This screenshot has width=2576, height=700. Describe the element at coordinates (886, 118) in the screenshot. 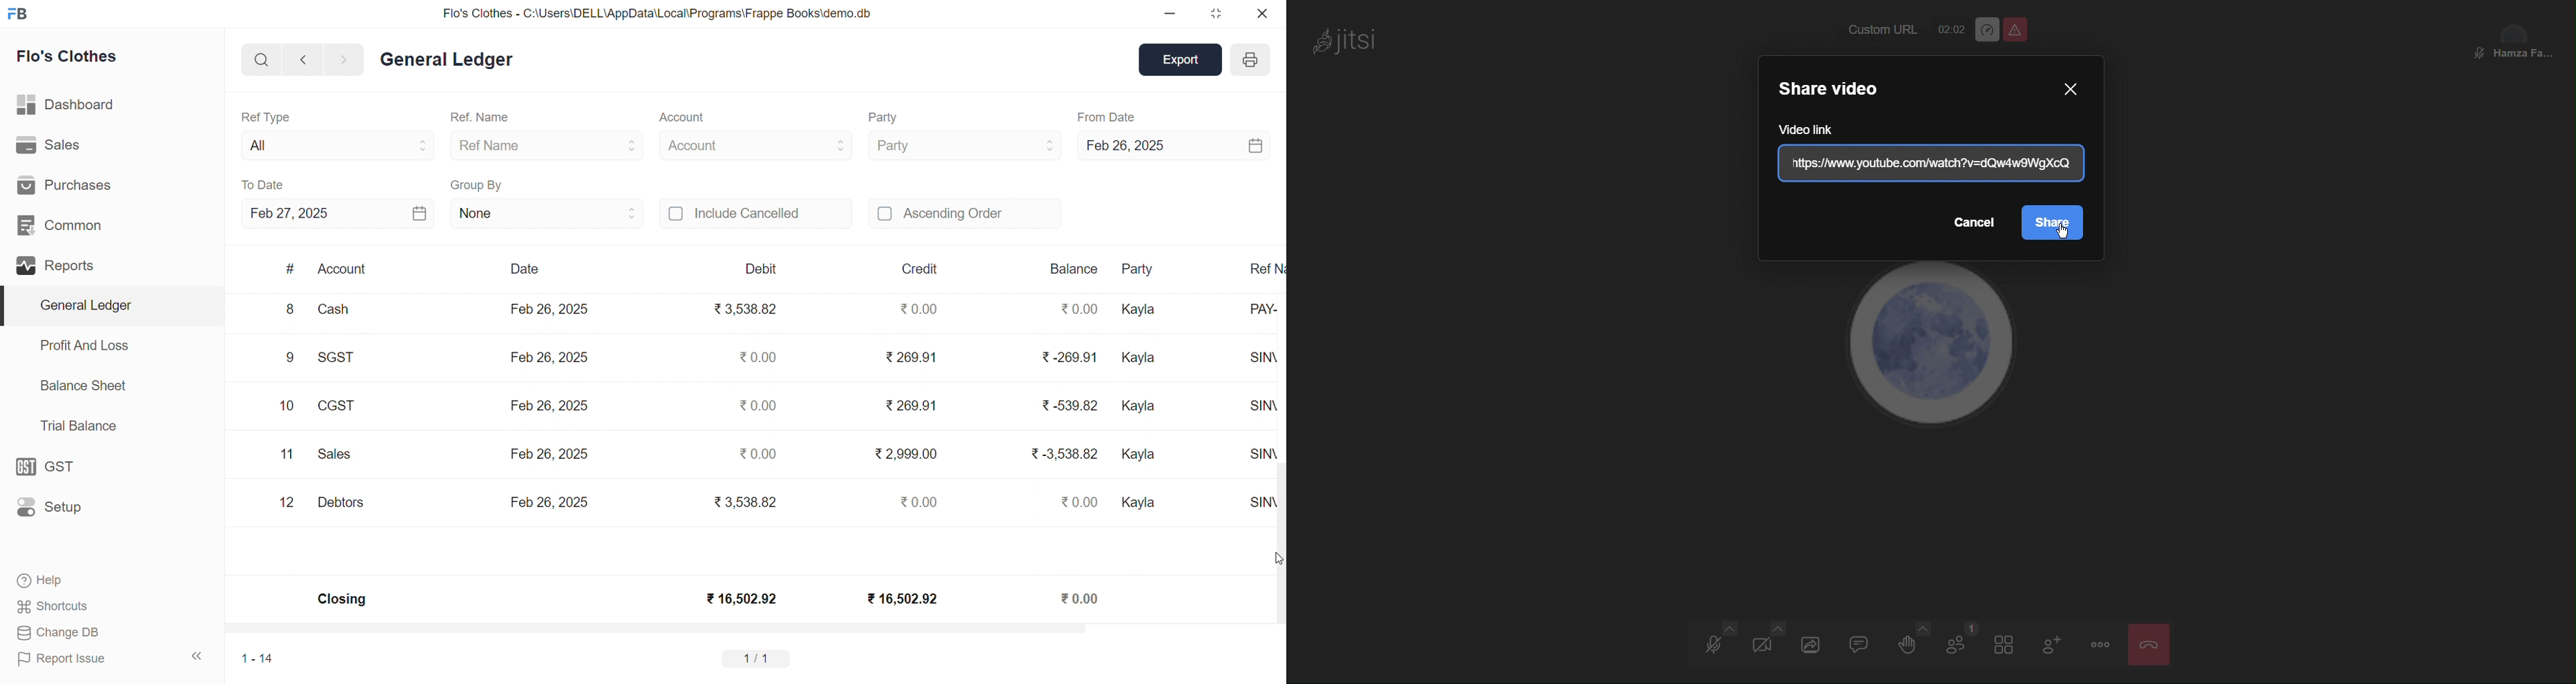

I see `Party` at that location.